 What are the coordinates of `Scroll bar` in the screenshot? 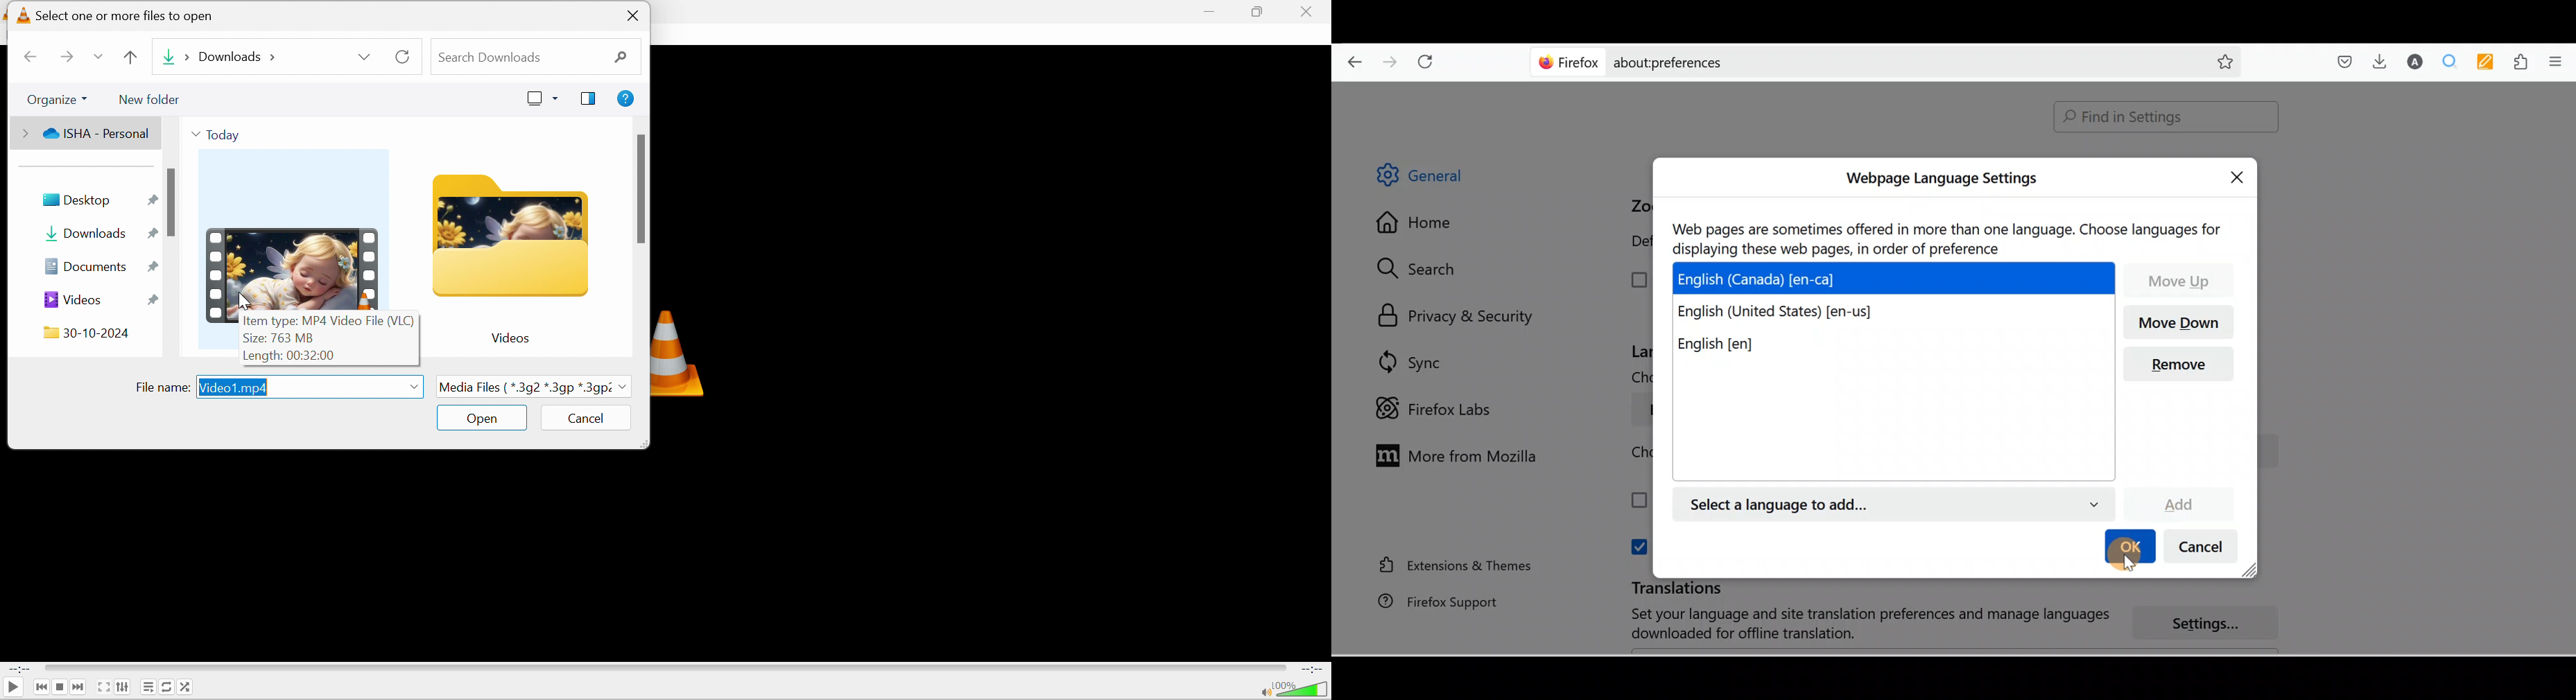 It's located at (2567, 369).